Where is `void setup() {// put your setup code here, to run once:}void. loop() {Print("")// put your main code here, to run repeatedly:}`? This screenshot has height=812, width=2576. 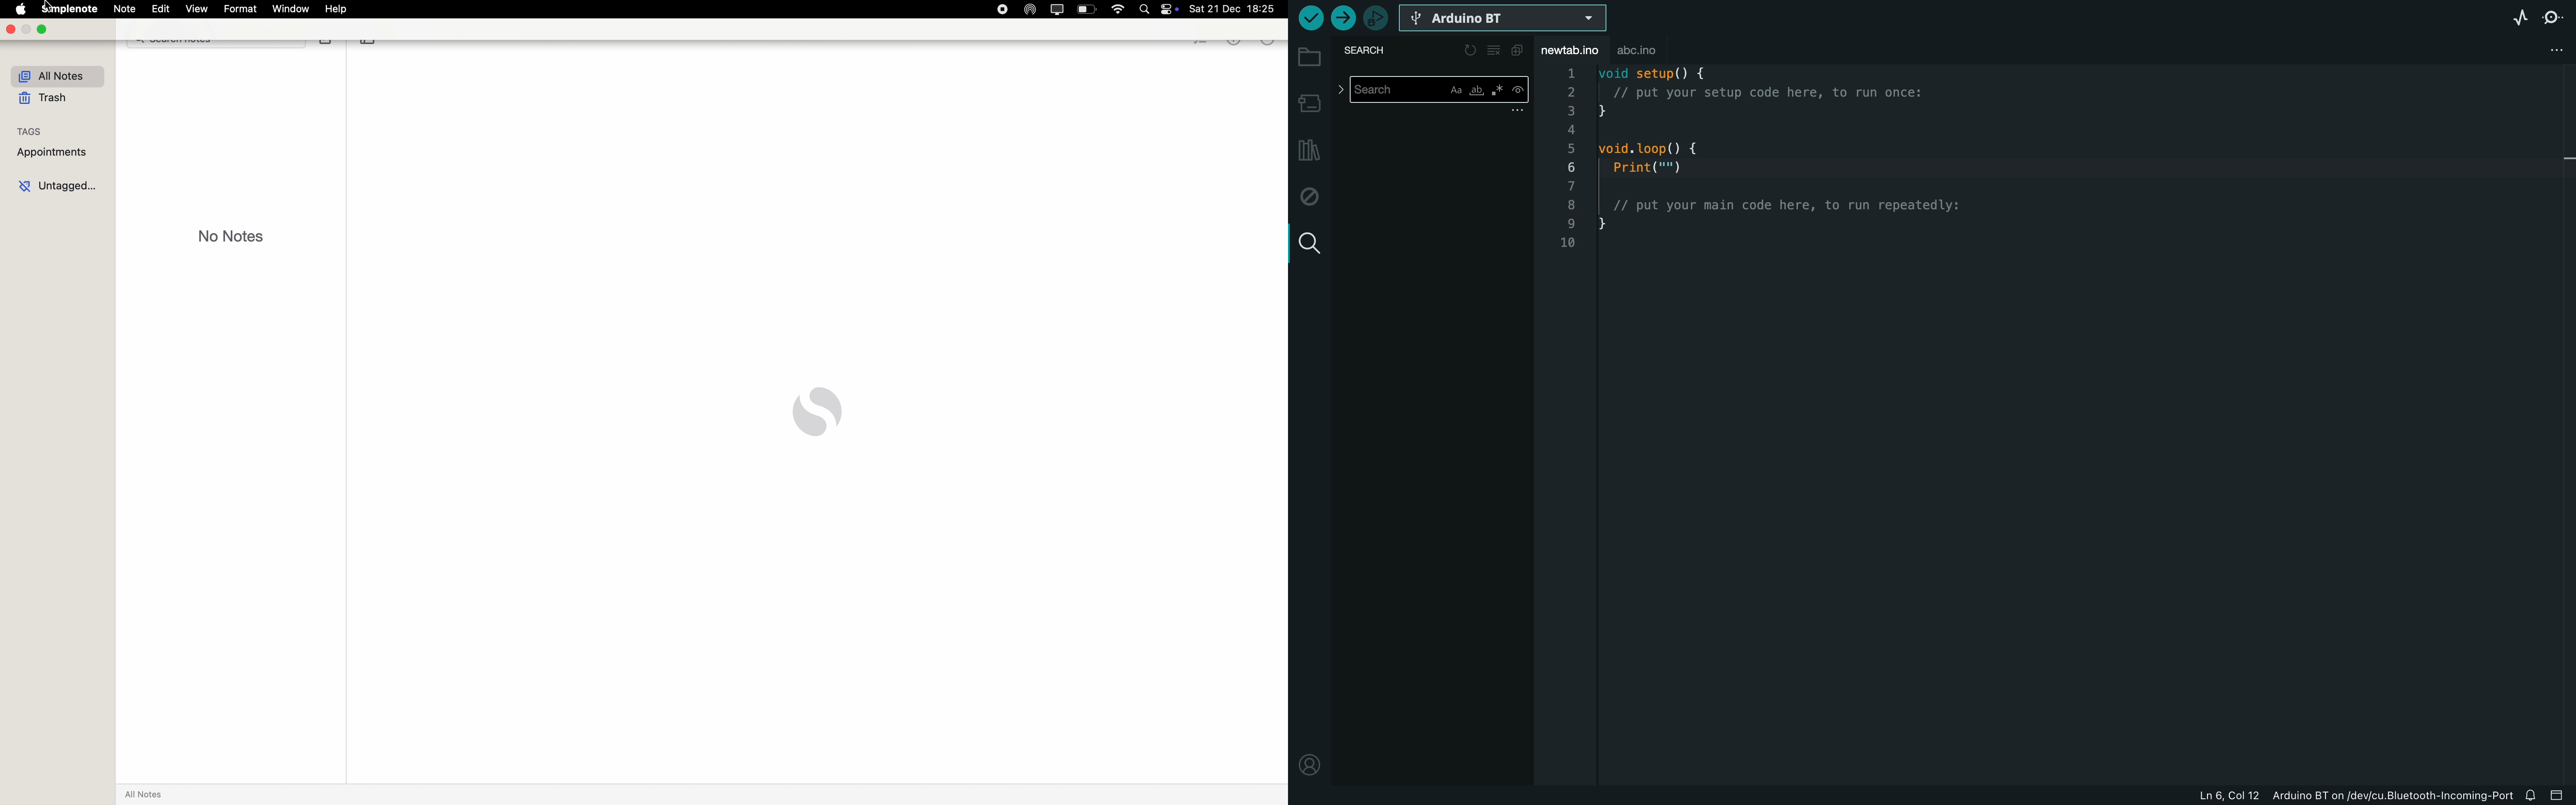
void setup() {// put your setup code here, to run once:}void. loop() {Print("")// put your main code here, to run repeatedly:} is located at coordinates (1786, 170).